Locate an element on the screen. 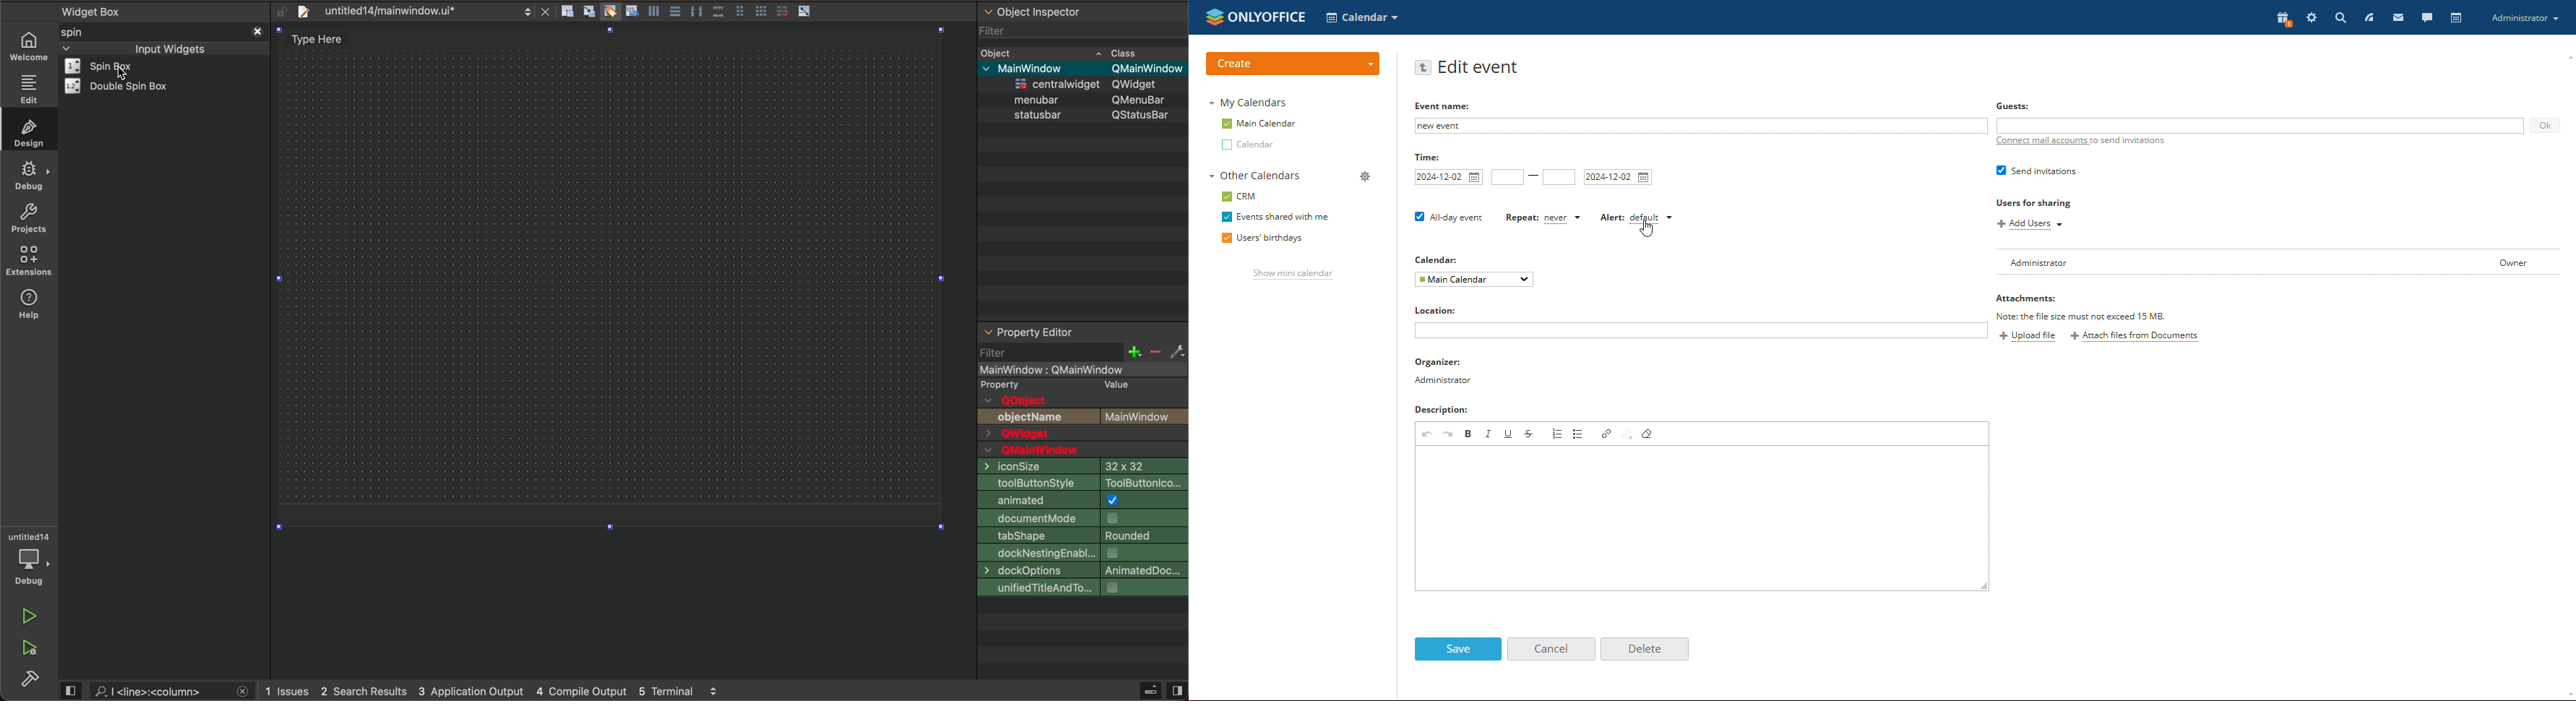  qwidget is located at coordinates (1082, 435).